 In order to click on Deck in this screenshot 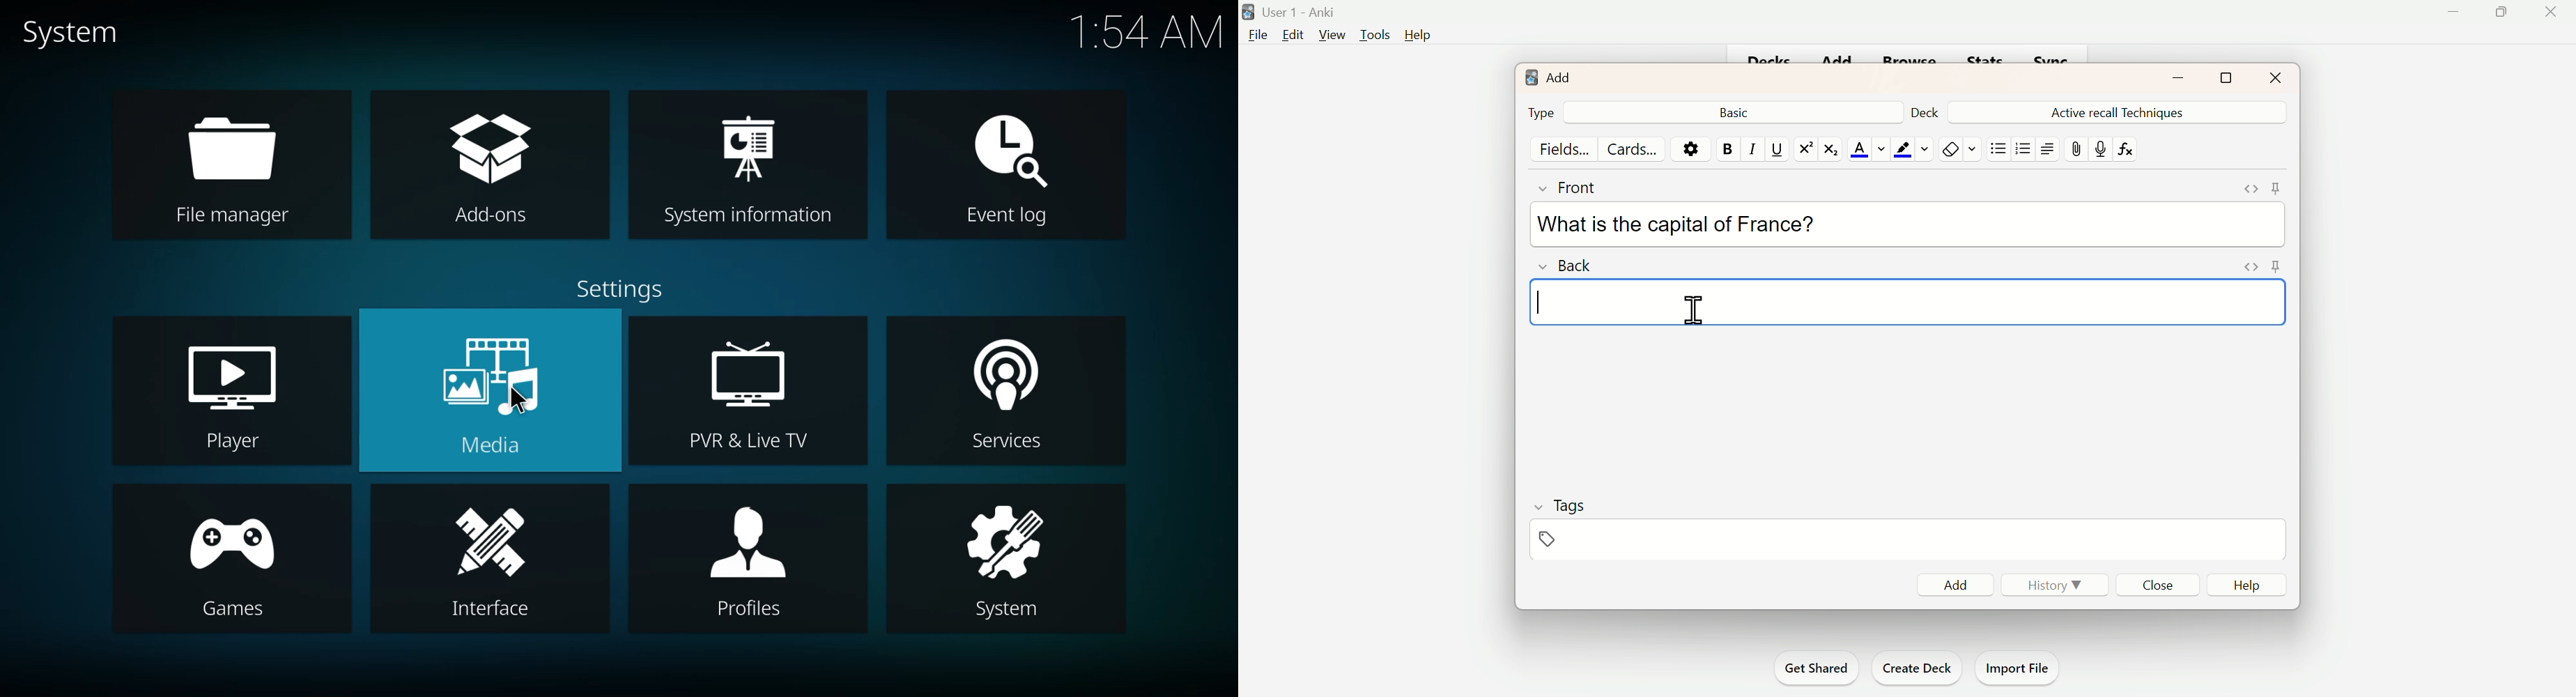, I will do `click(1922, 109)`.